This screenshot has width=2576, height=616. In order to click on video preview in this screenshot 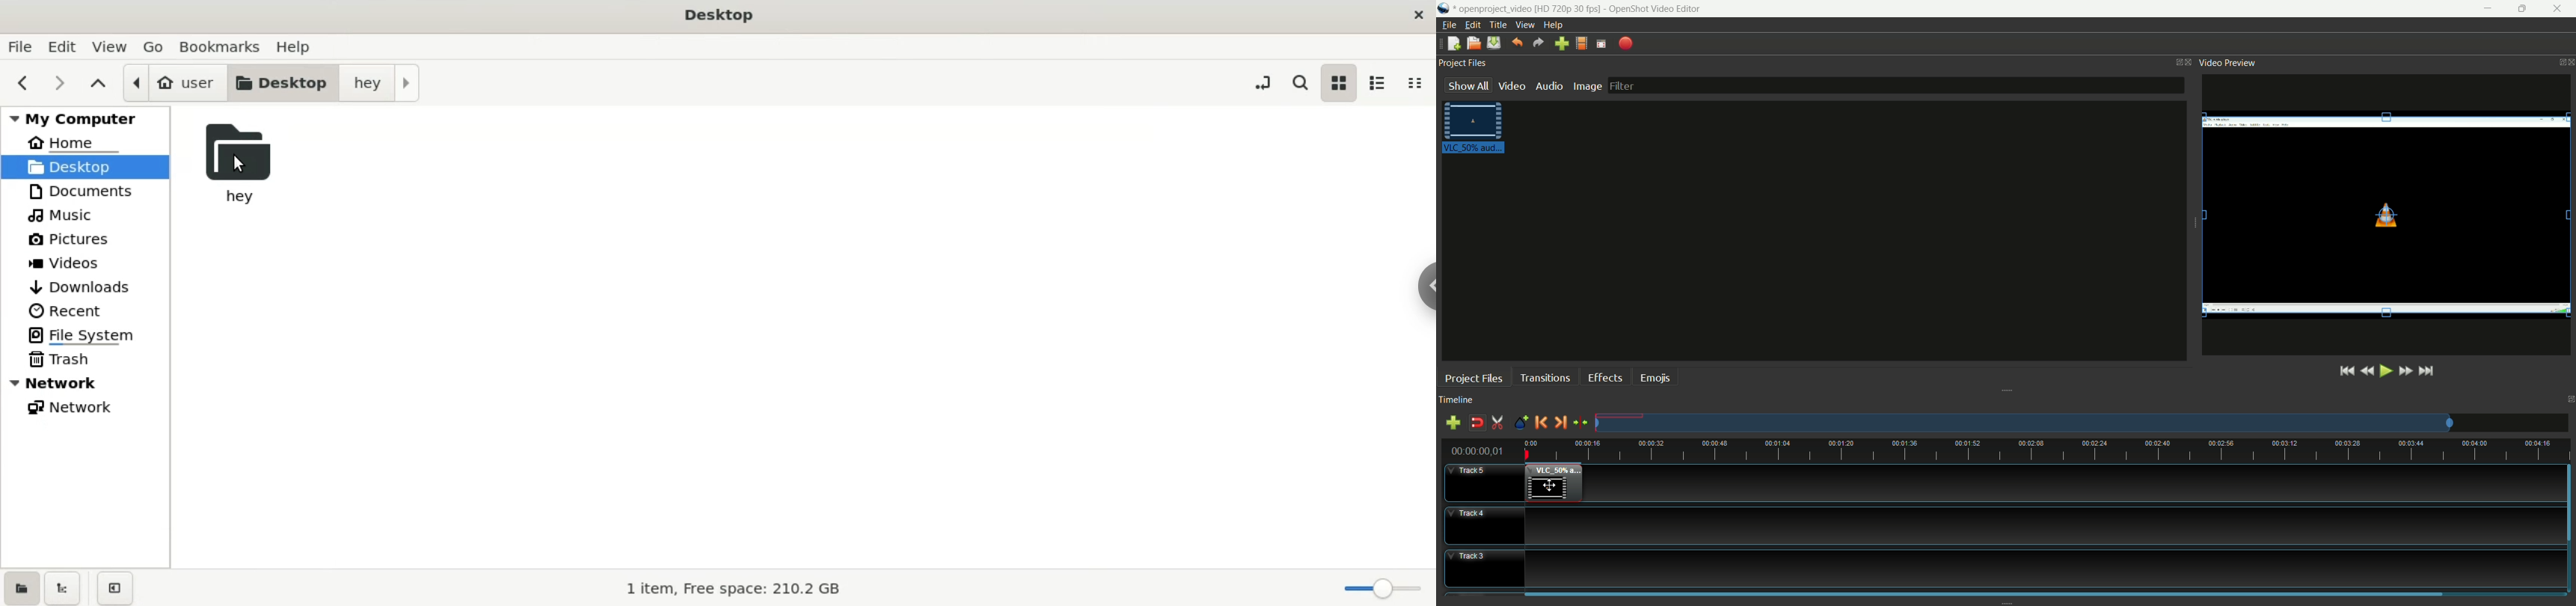, I will do `click(2232, 63)`.